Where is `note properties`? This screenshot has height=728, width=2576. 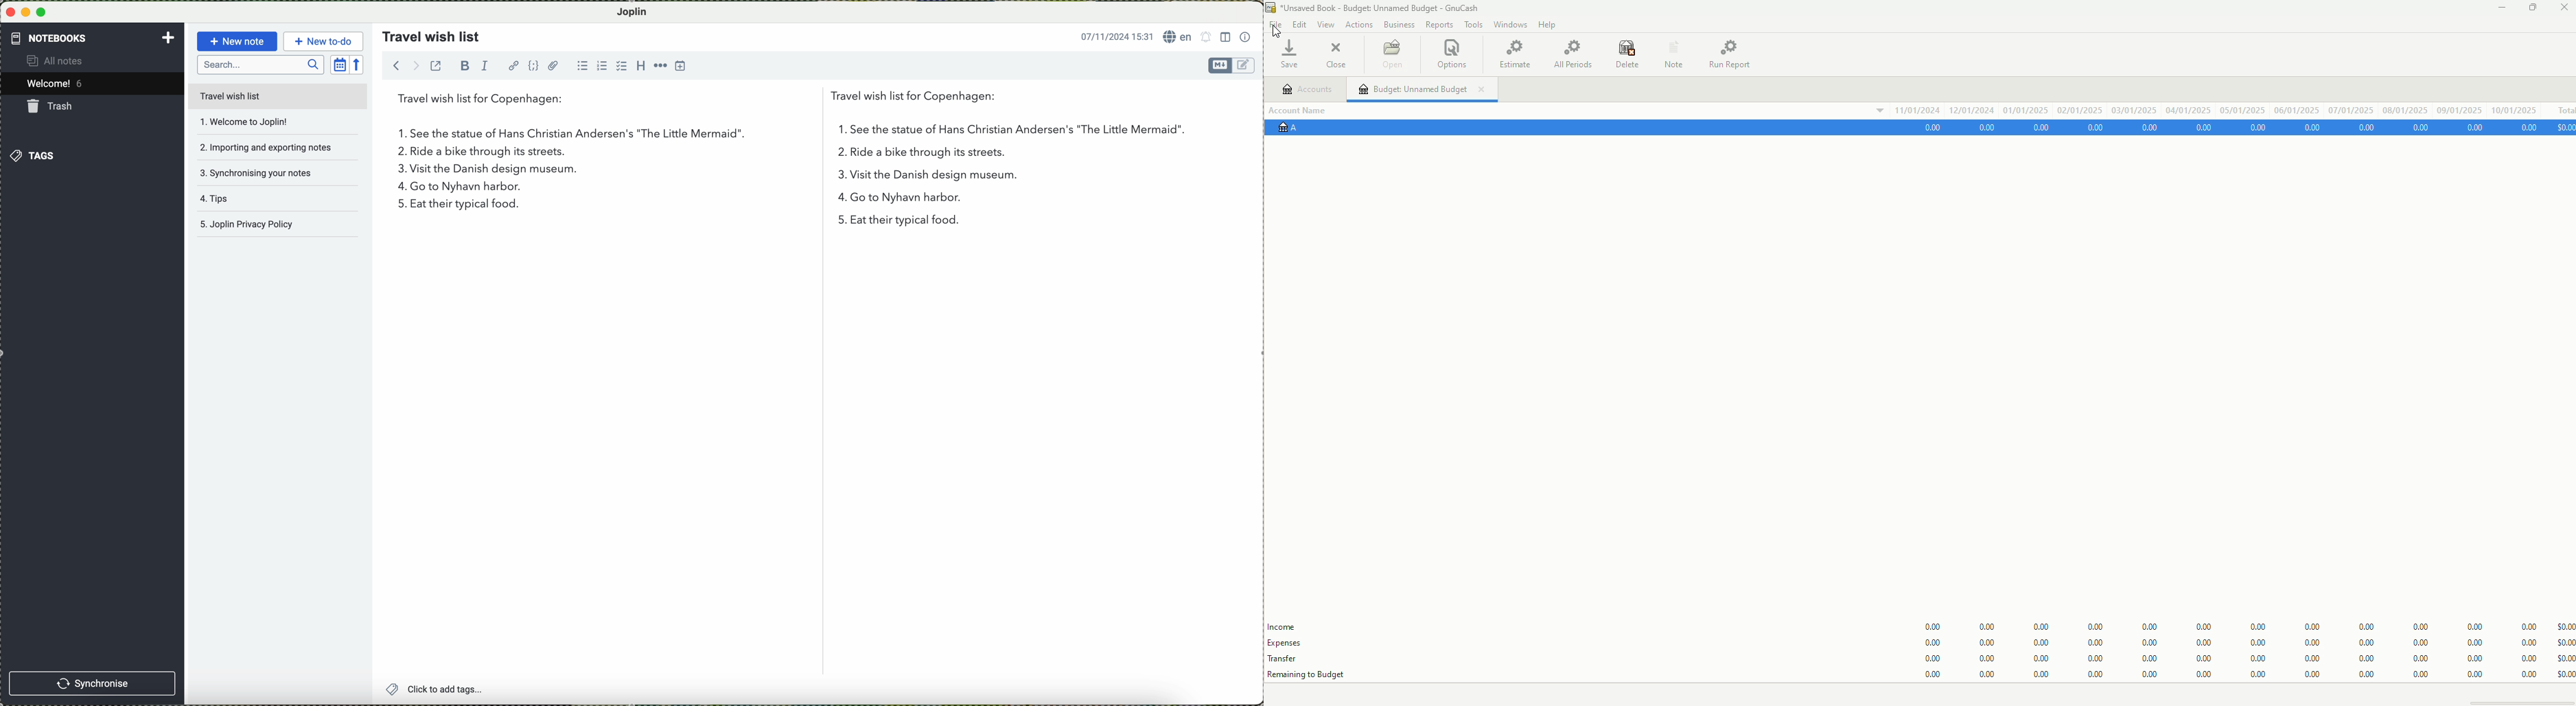
note properties is located at coordinates (1245, 36).